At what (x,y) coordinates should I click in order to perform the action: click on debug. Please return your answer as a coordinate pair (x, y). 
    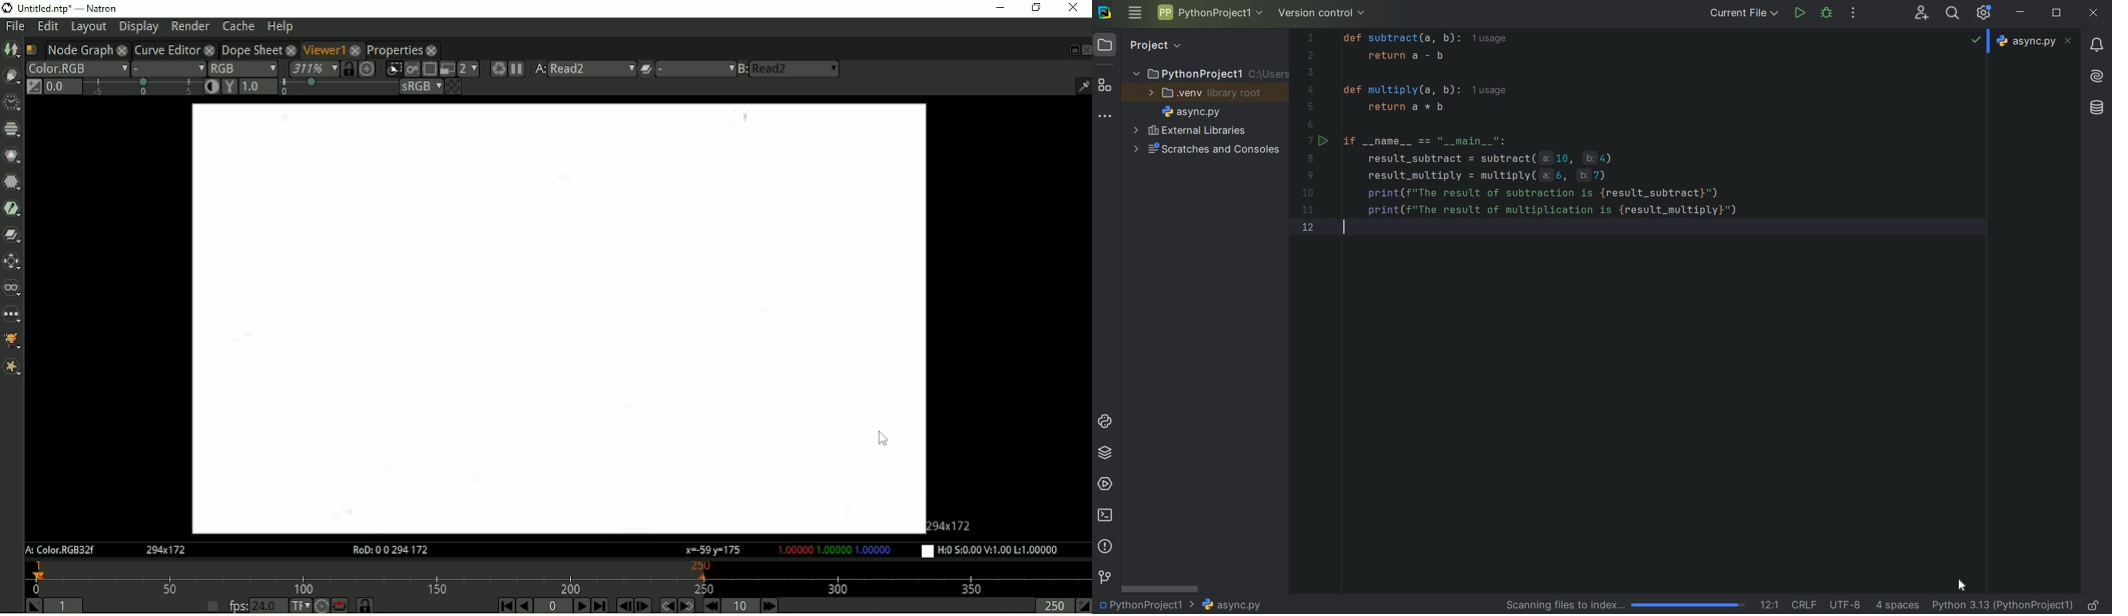
    Looking at the image, I should click on (1828, 14).